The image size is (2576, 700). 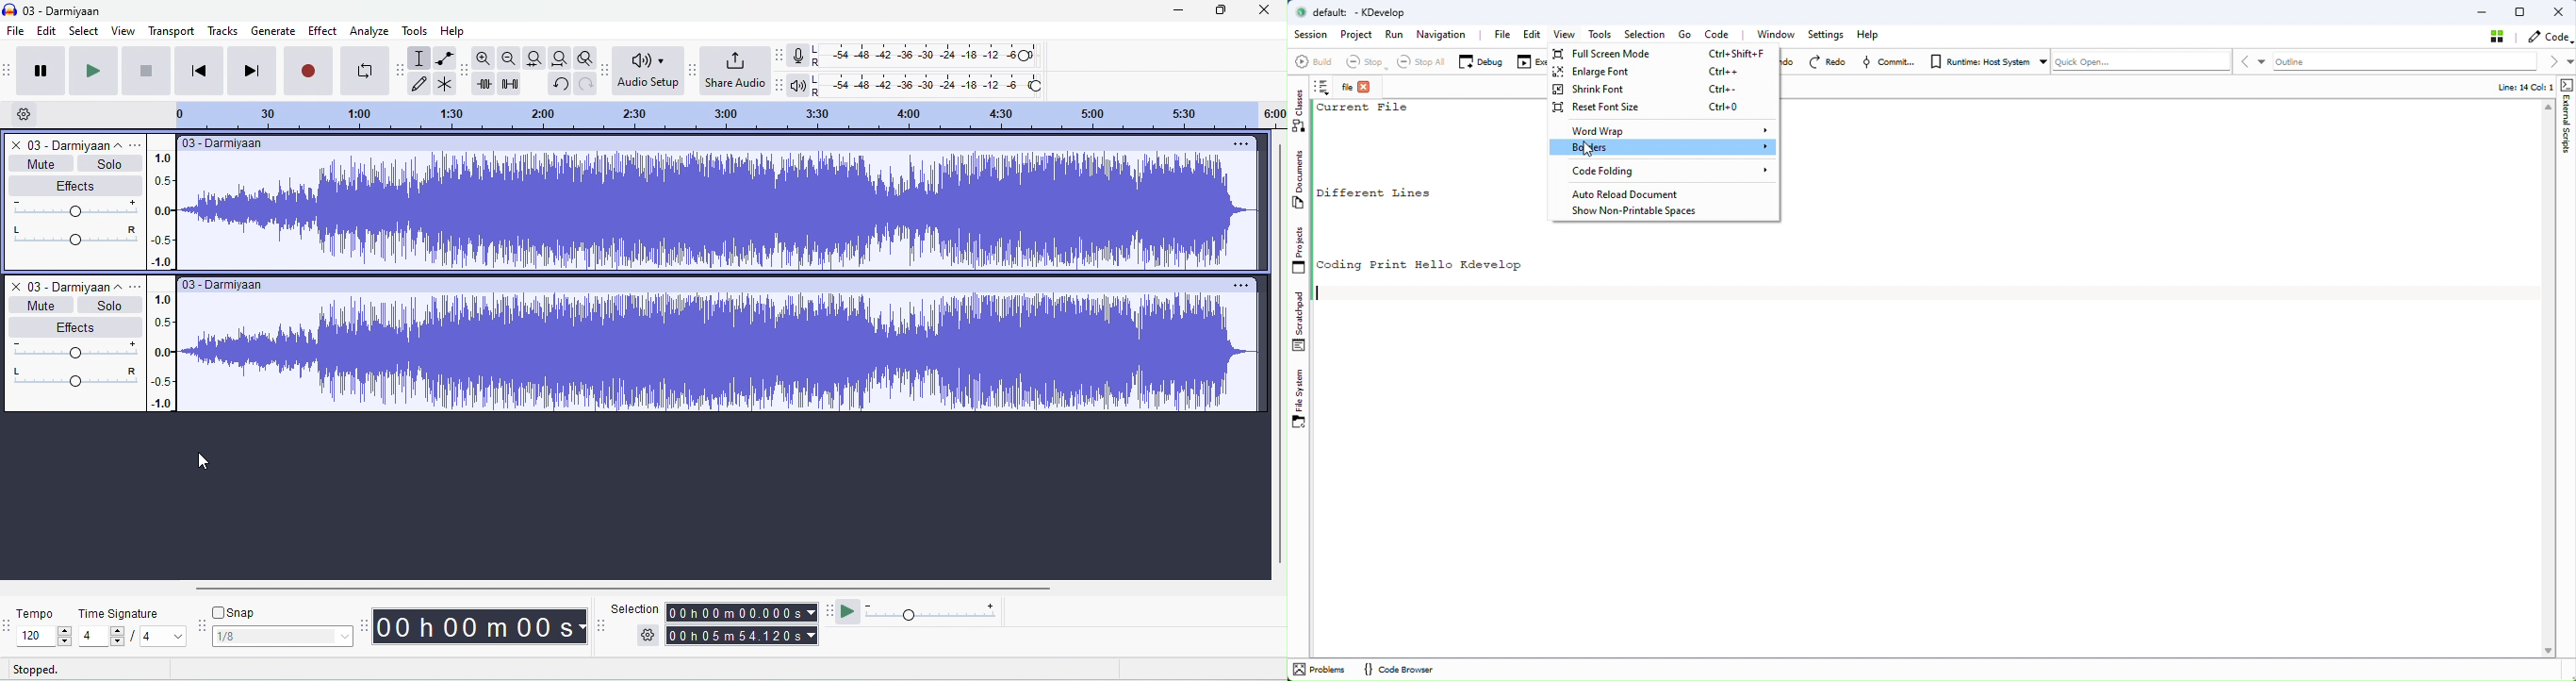 What do you see at coordinates (8, 625) in the screenshot?
I see `tempo options` at bounding box center [8, 625].